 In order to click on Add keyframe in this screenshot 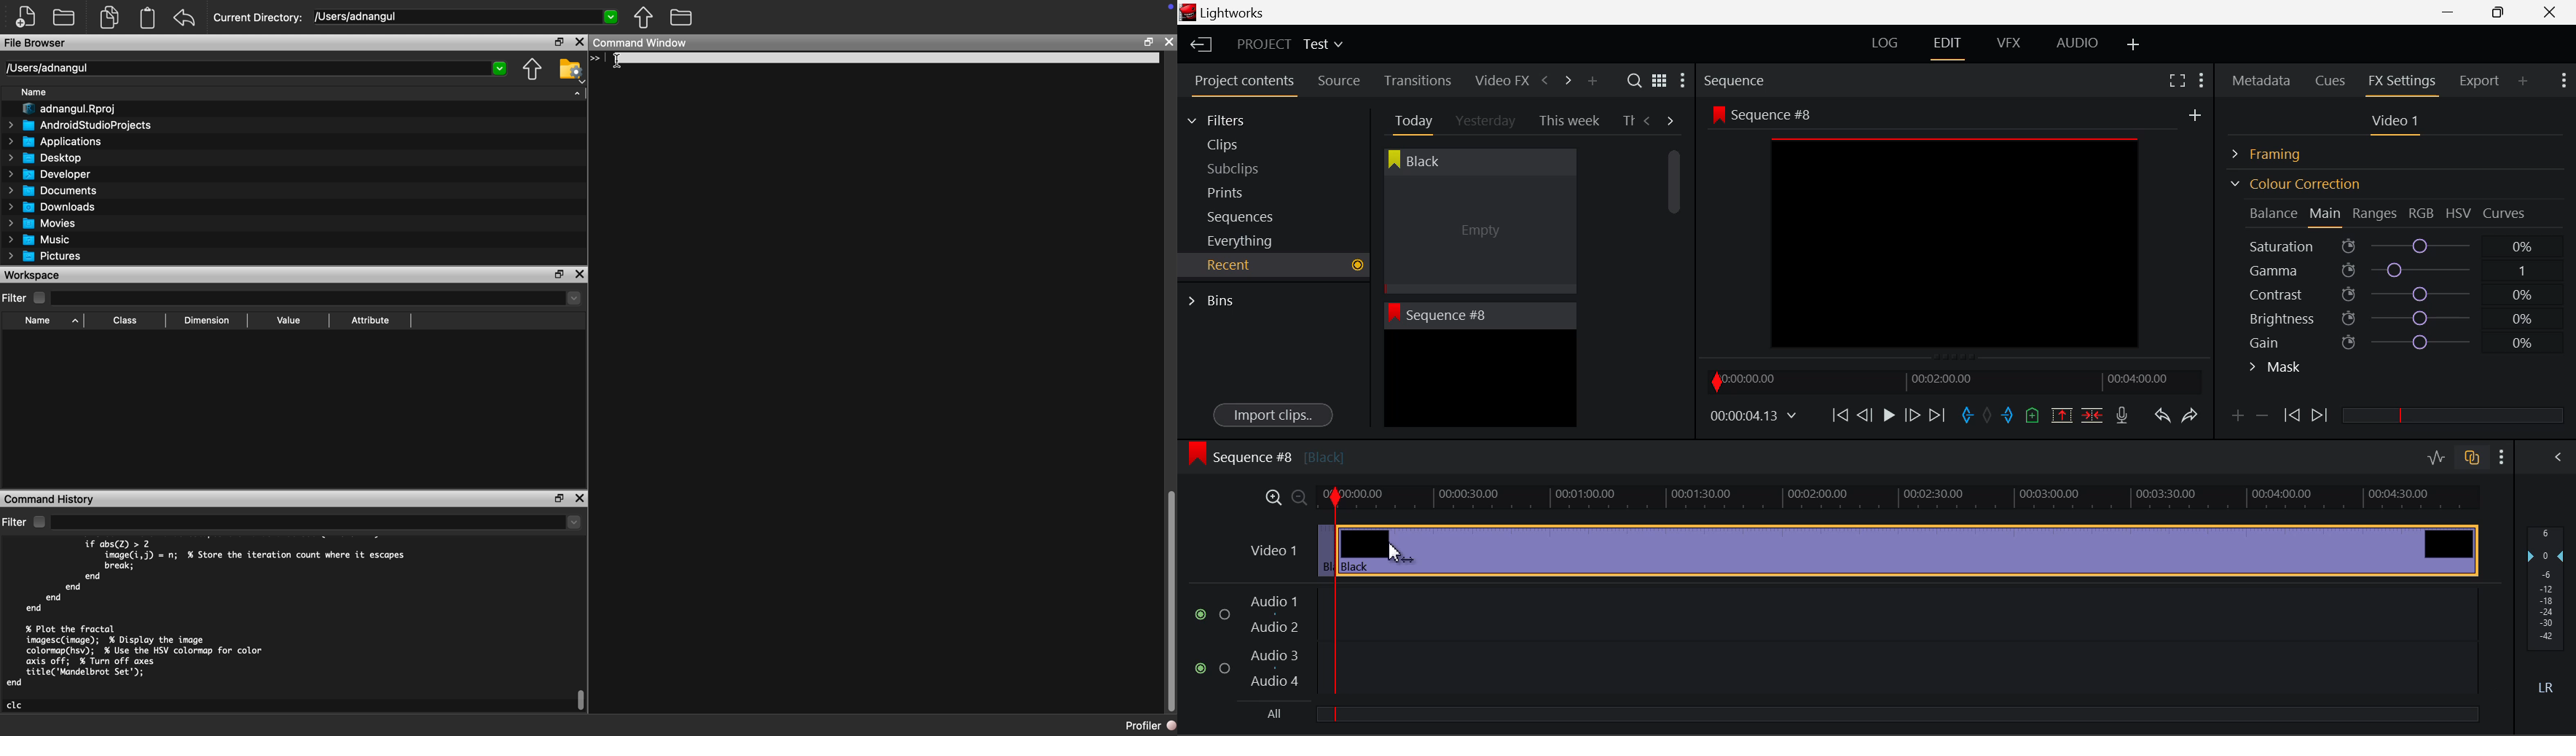, I will do `click(2235, 418)`.